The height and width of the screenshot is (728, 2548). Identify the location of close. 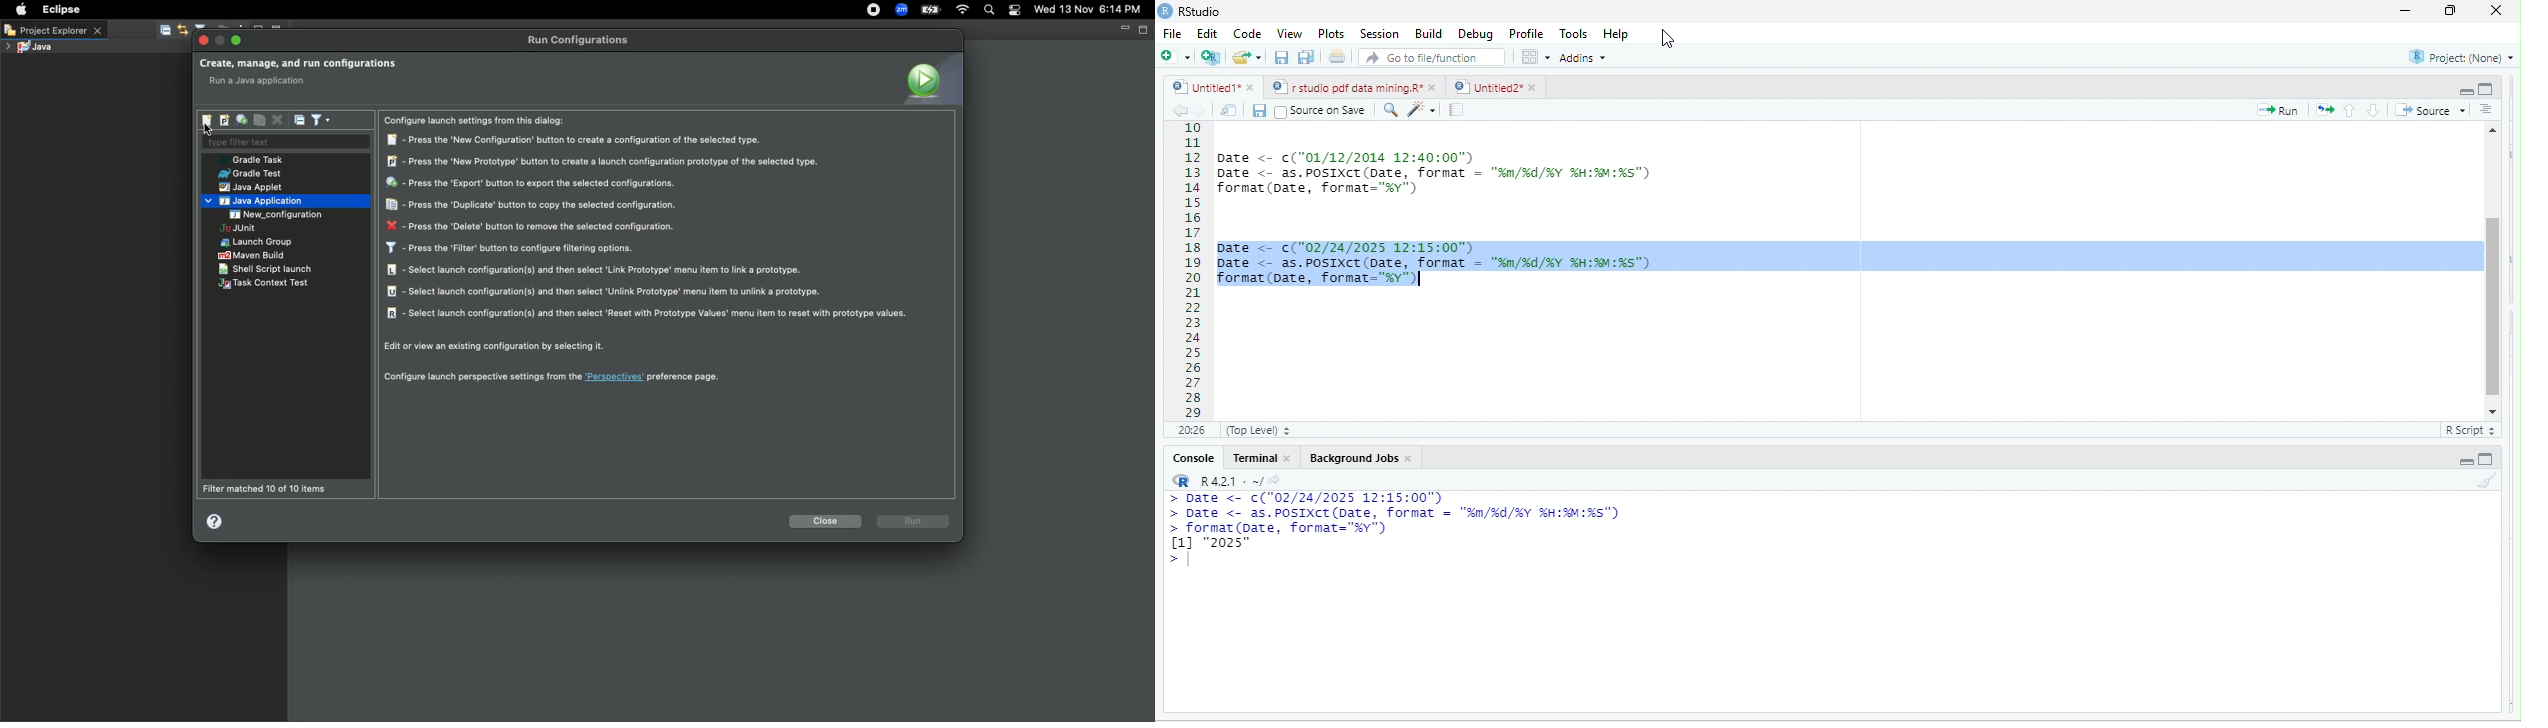
(1292, 461).